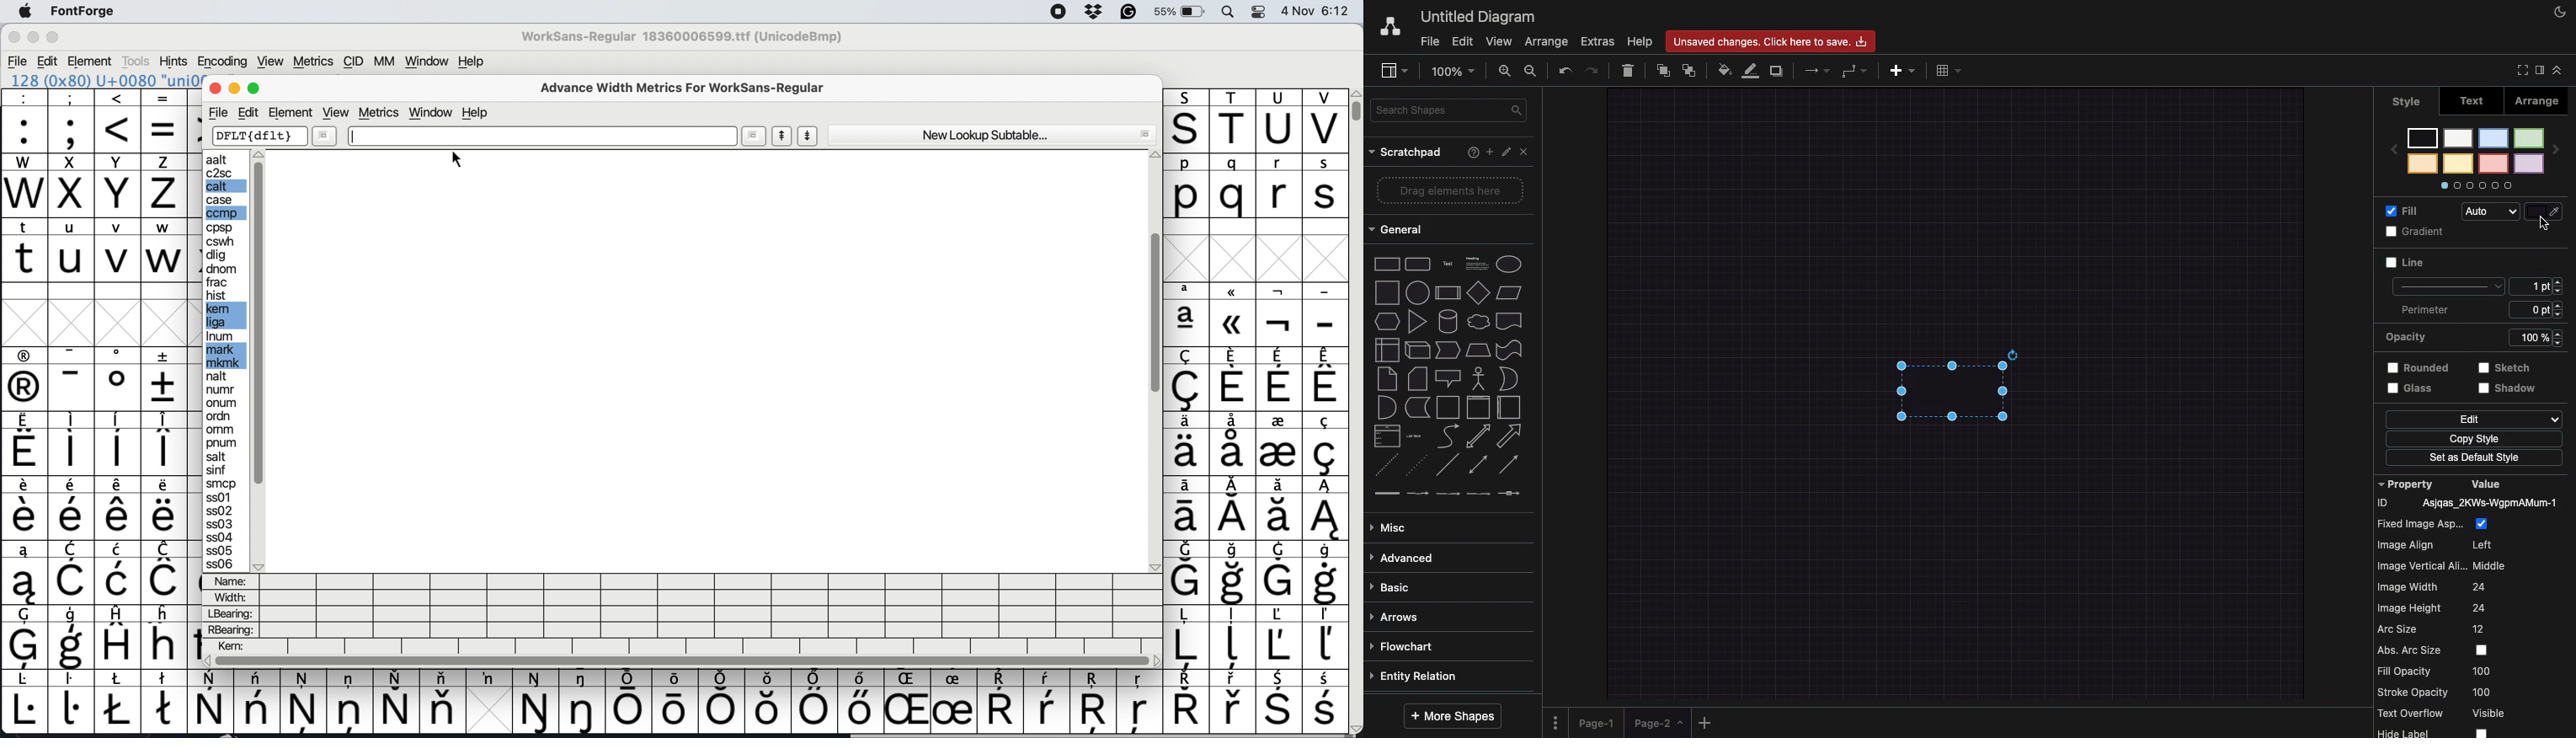 This screenshot has width=2576, height=756. What do you see at coordinates (1446, 349) in the screenshot?
I see `step` at bounding box center [1446, 349].